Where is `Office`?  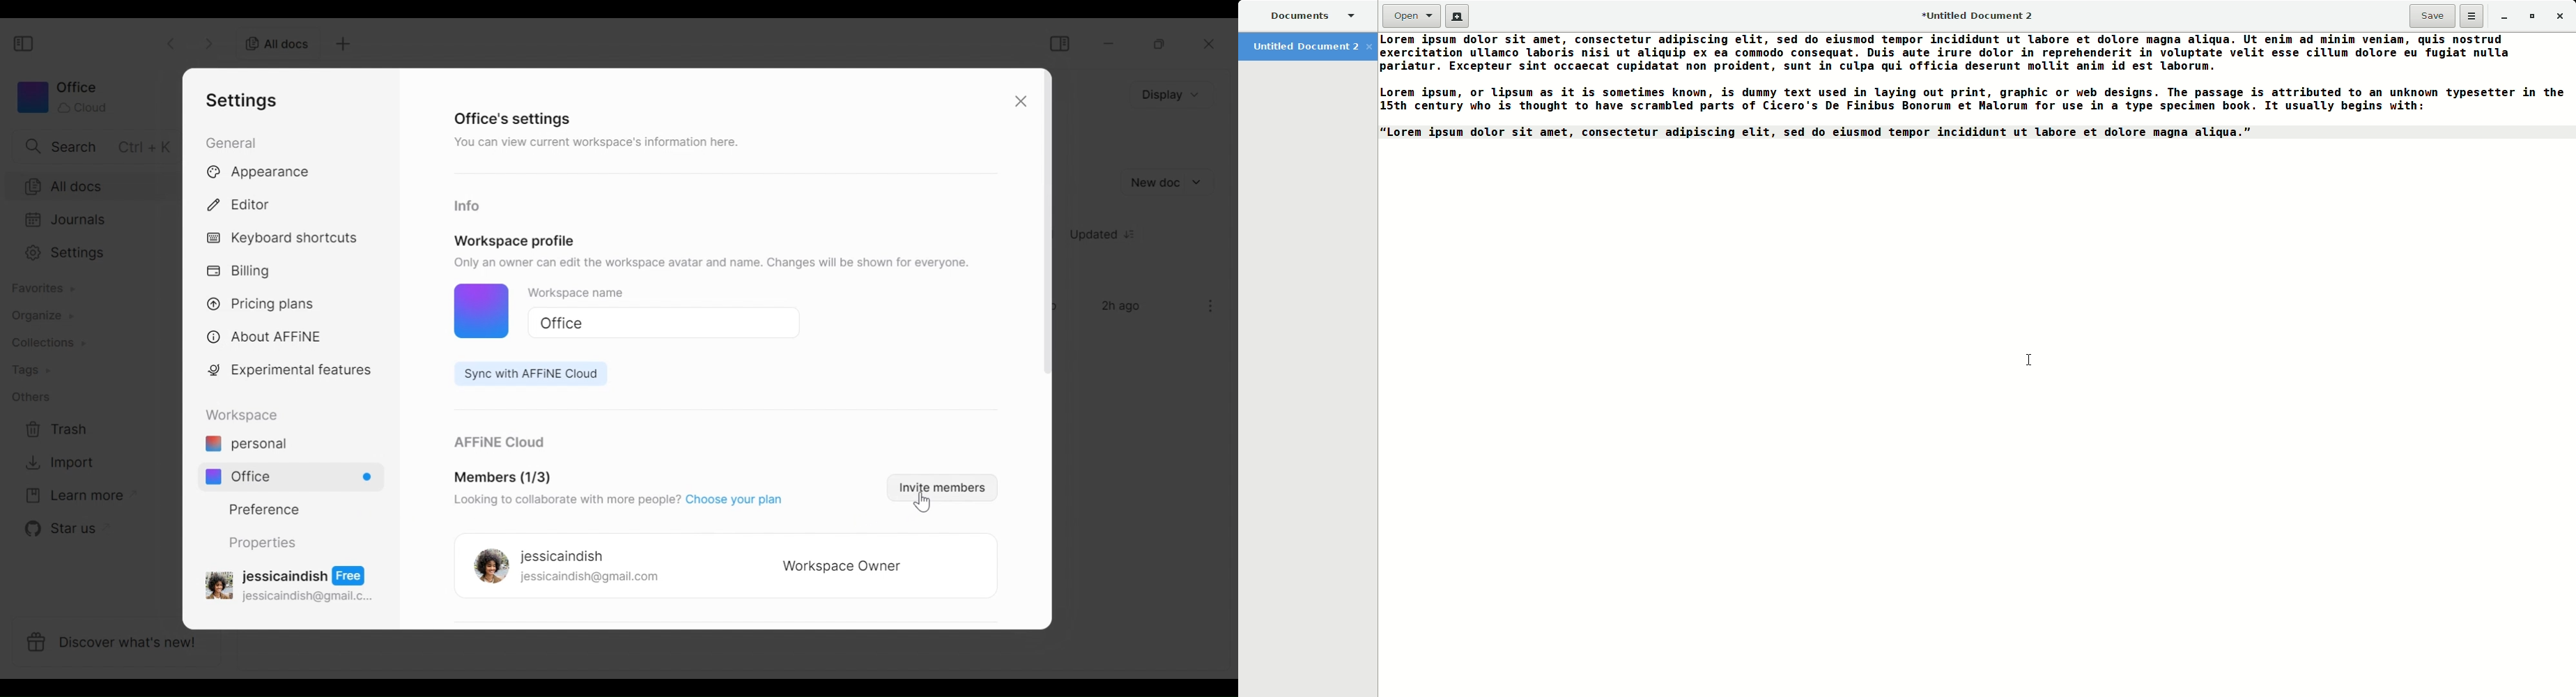 Office is located at coordinates (297, 476).